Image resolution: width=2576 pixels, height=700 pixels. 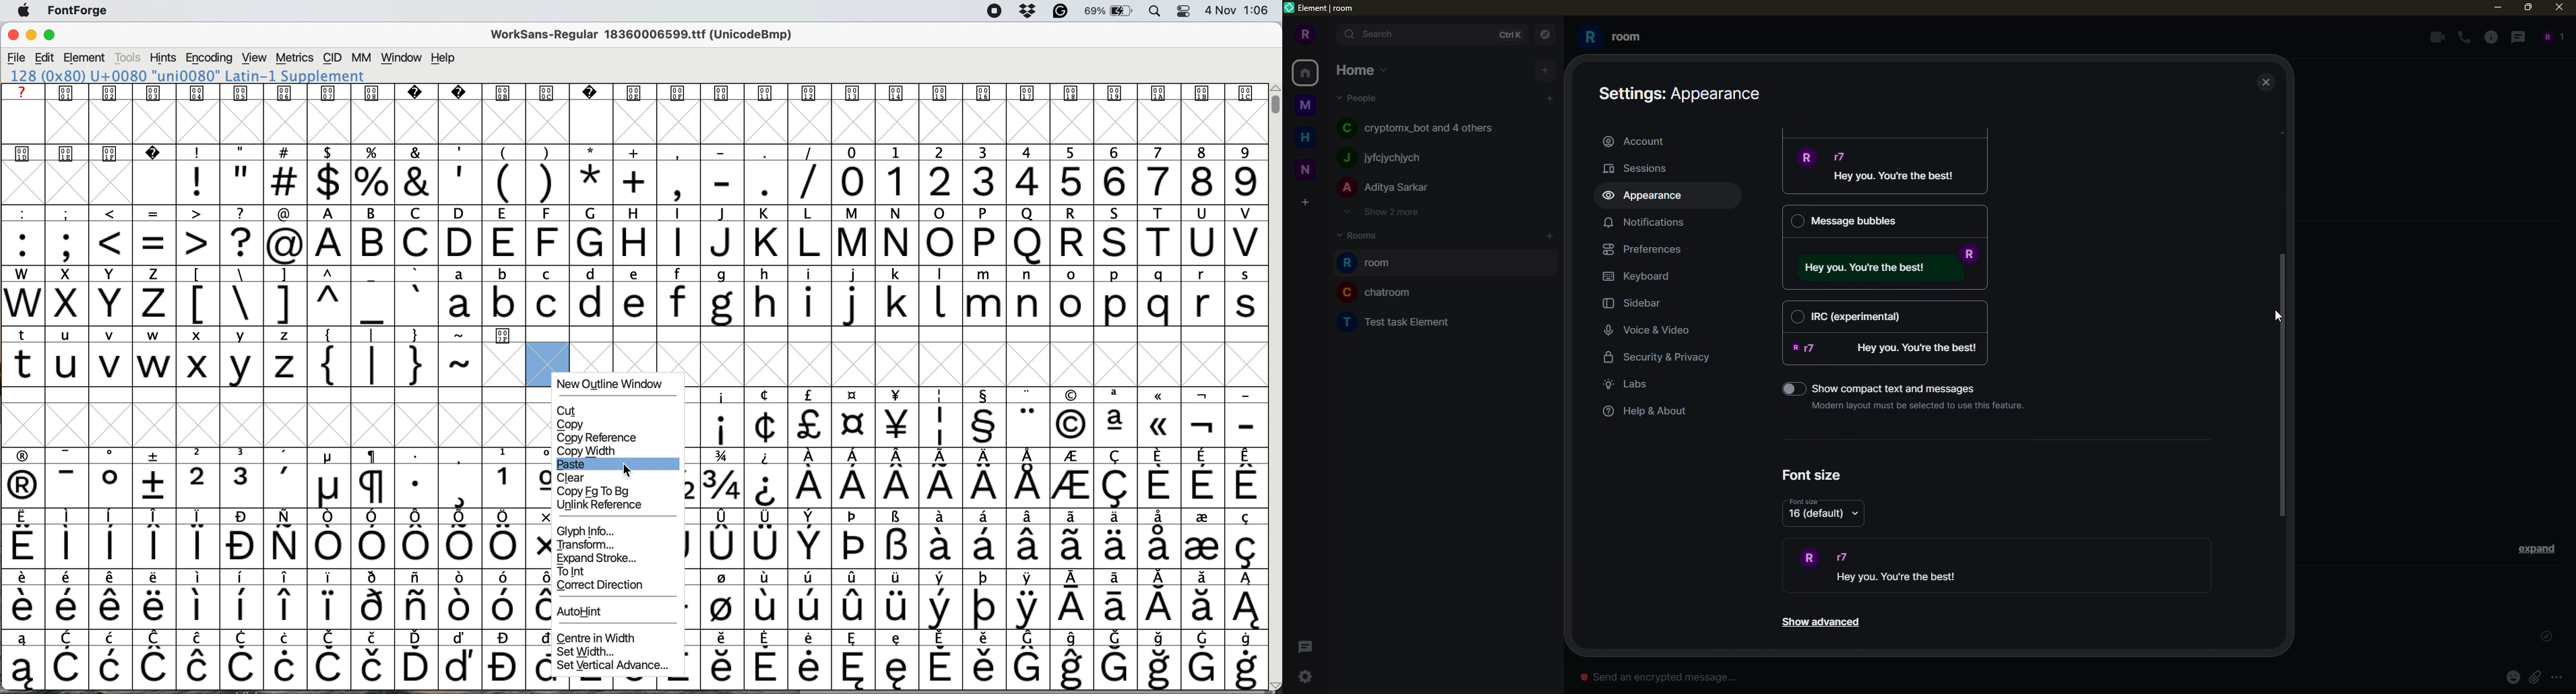 I want to click on maximise, so click(x=55, y=37).